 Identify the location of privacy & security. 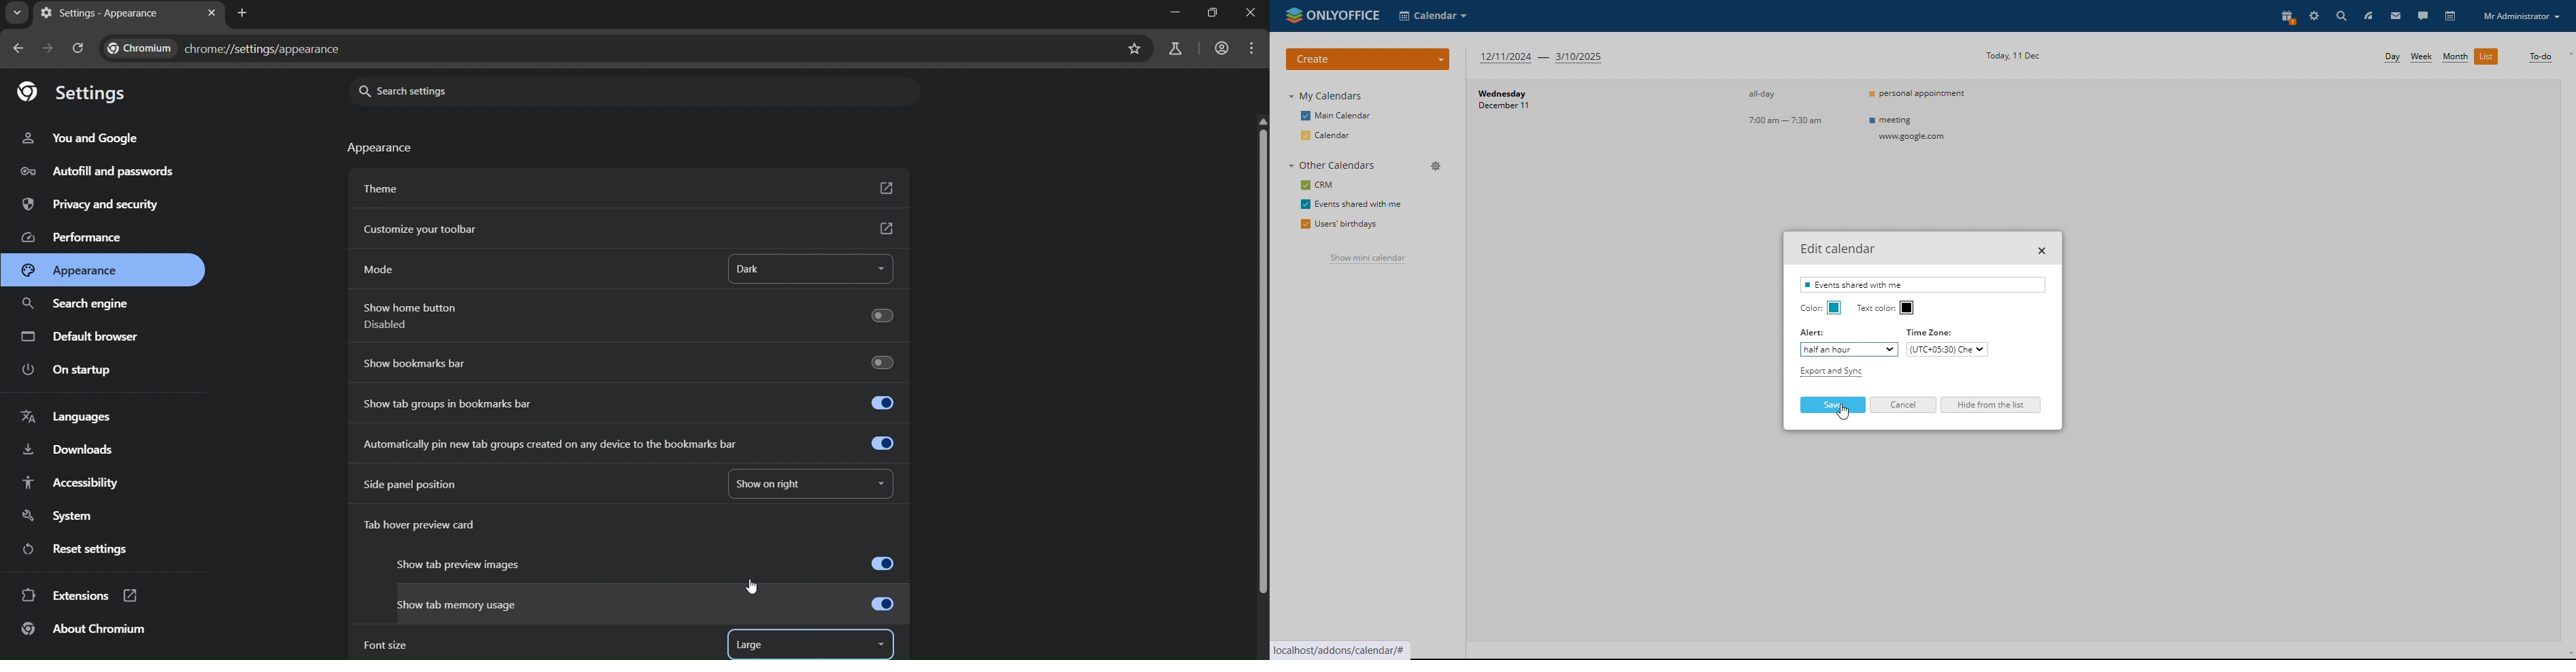
(91, 206).